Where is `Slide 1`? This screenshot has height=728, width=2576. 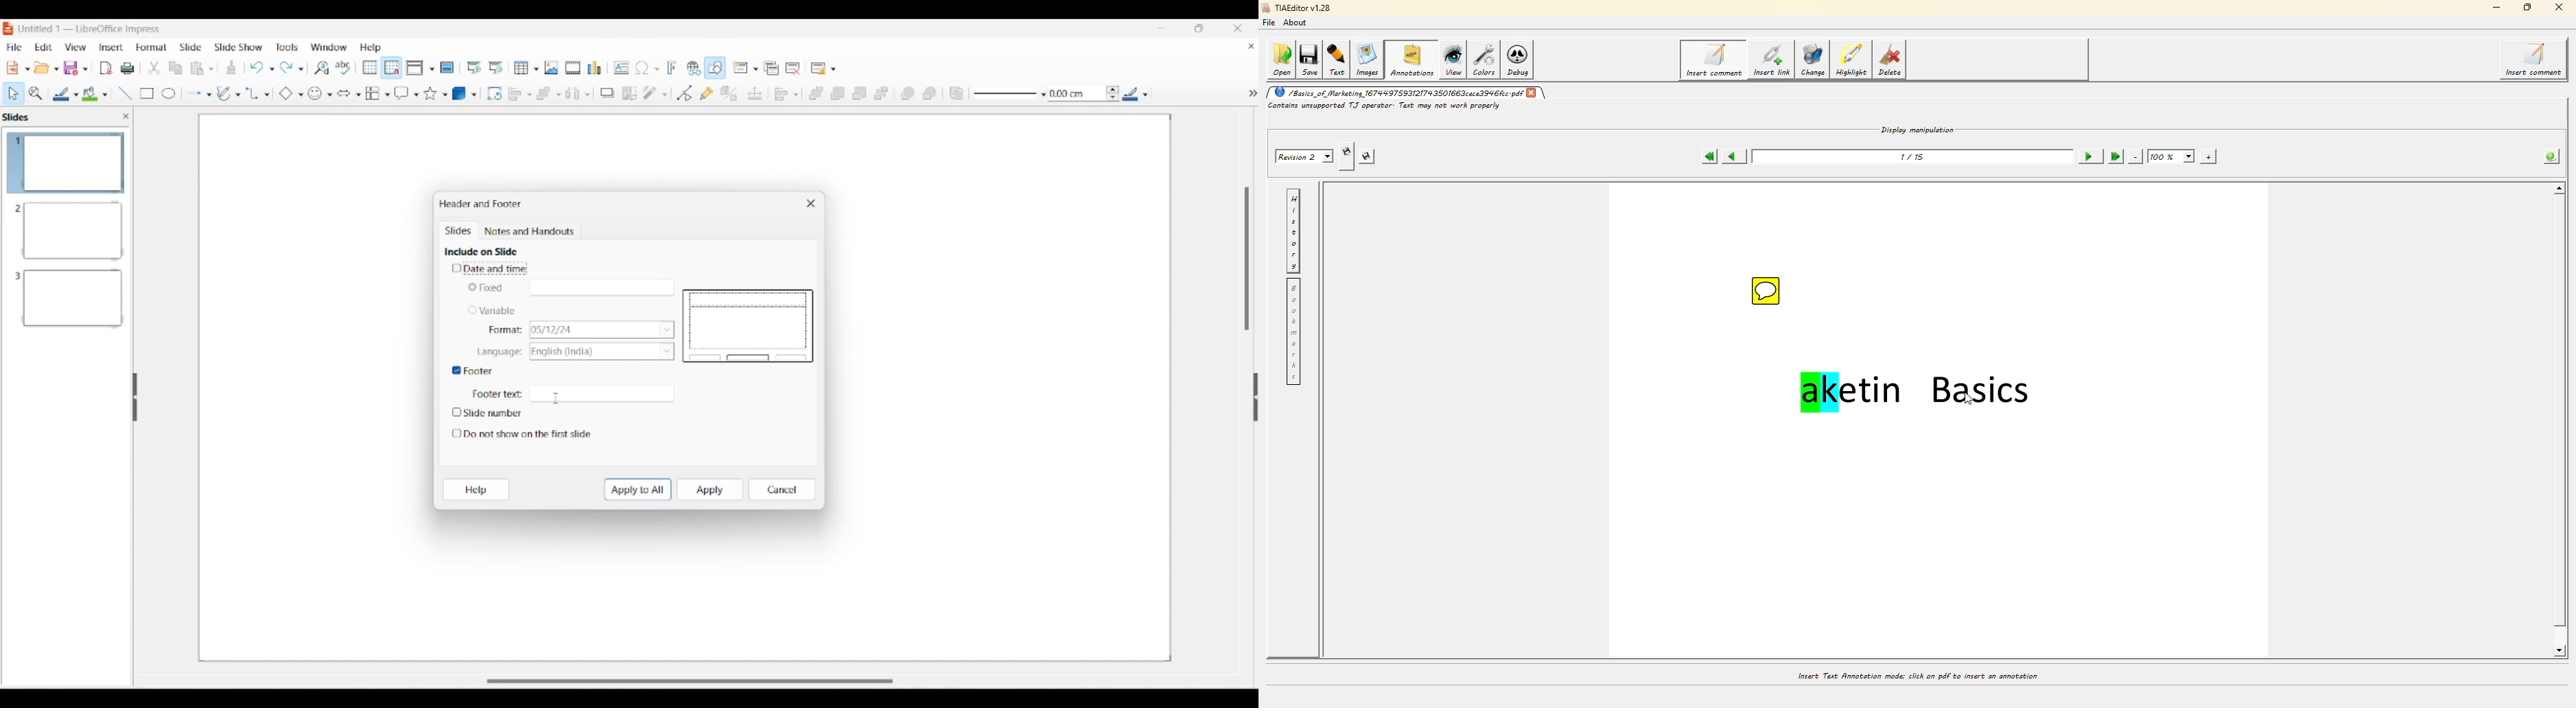
Slide 1 is located at coordinates (68, 163).